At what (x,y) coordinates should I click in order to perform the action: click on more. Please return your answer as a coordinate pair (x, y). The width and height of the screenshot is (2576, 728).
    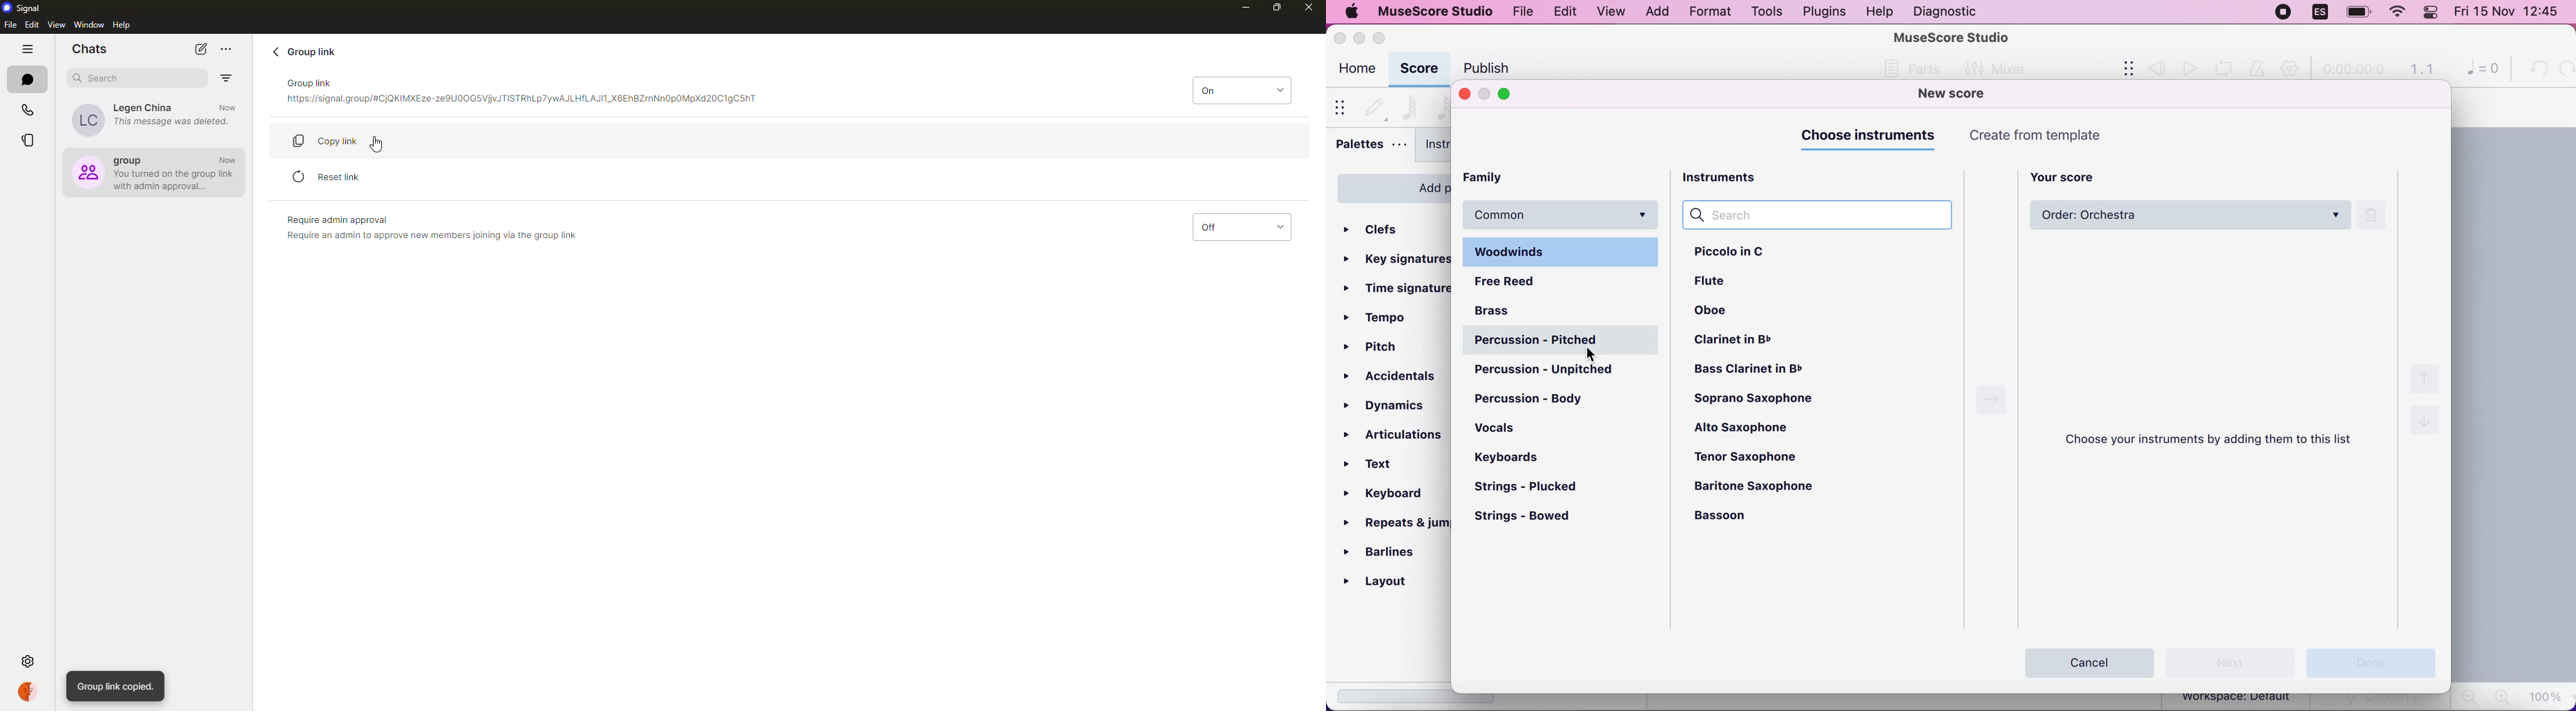
    Looking at the image, I should click on (227, 49).